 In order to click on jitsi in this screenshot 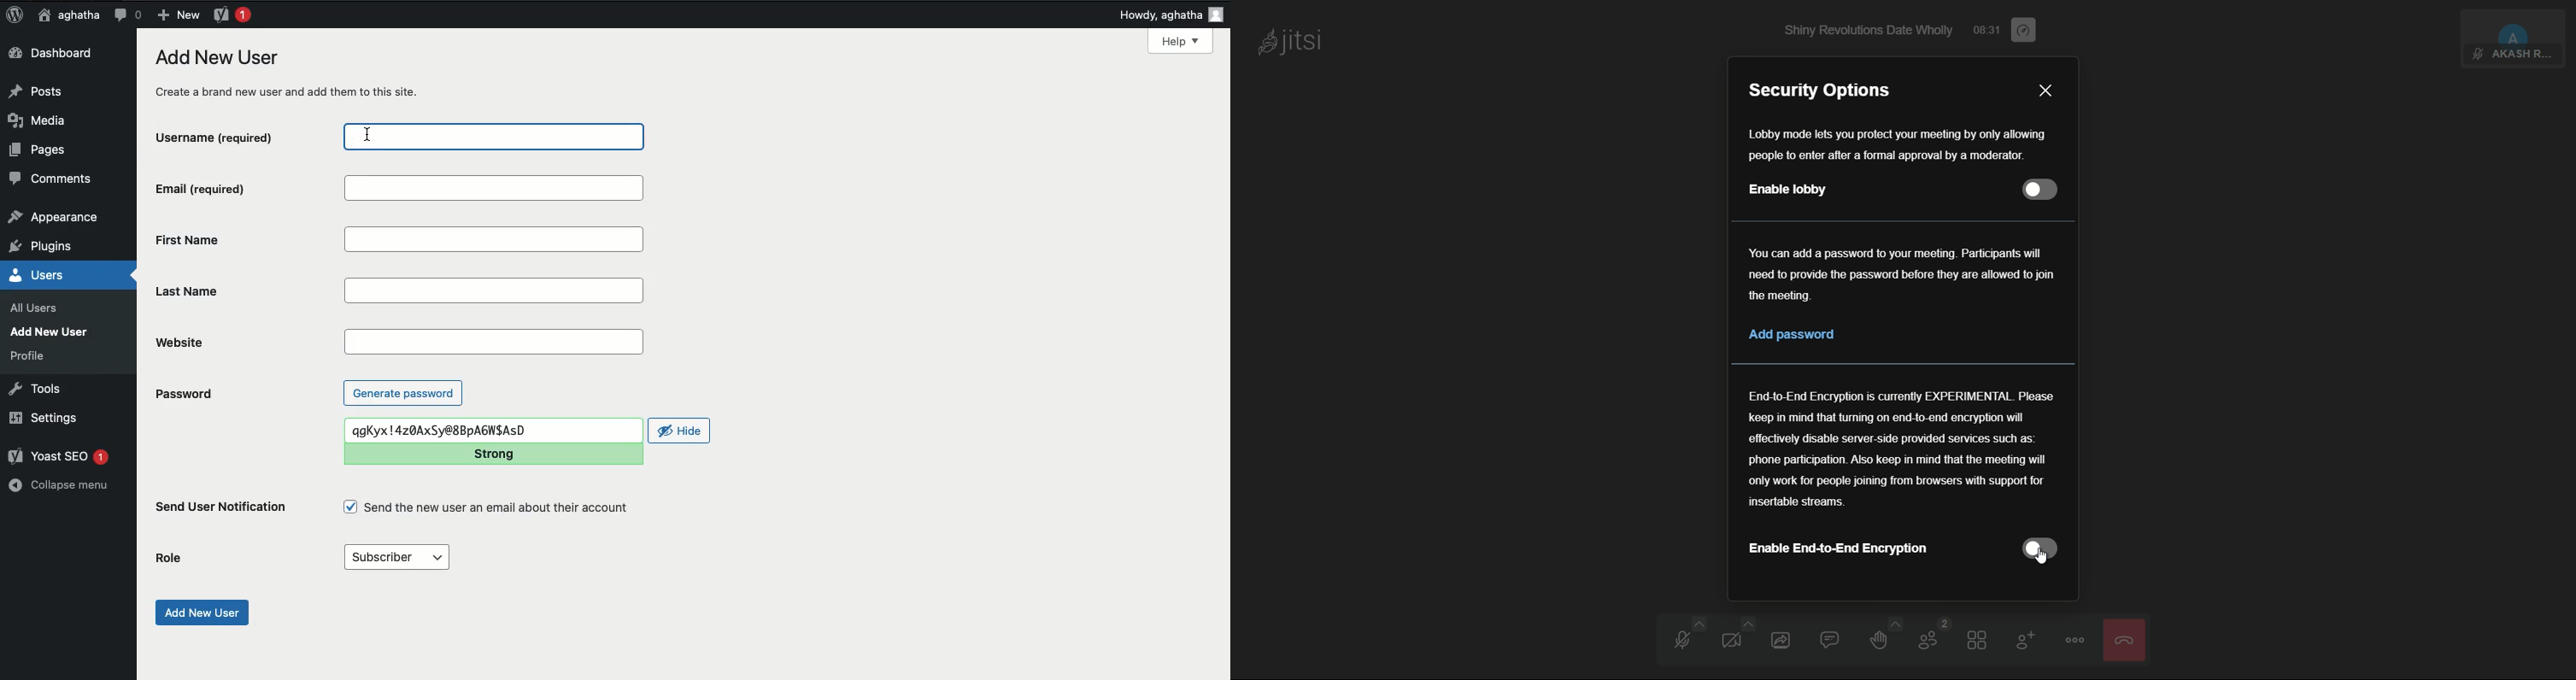, I will do `click(1290, 44)`.